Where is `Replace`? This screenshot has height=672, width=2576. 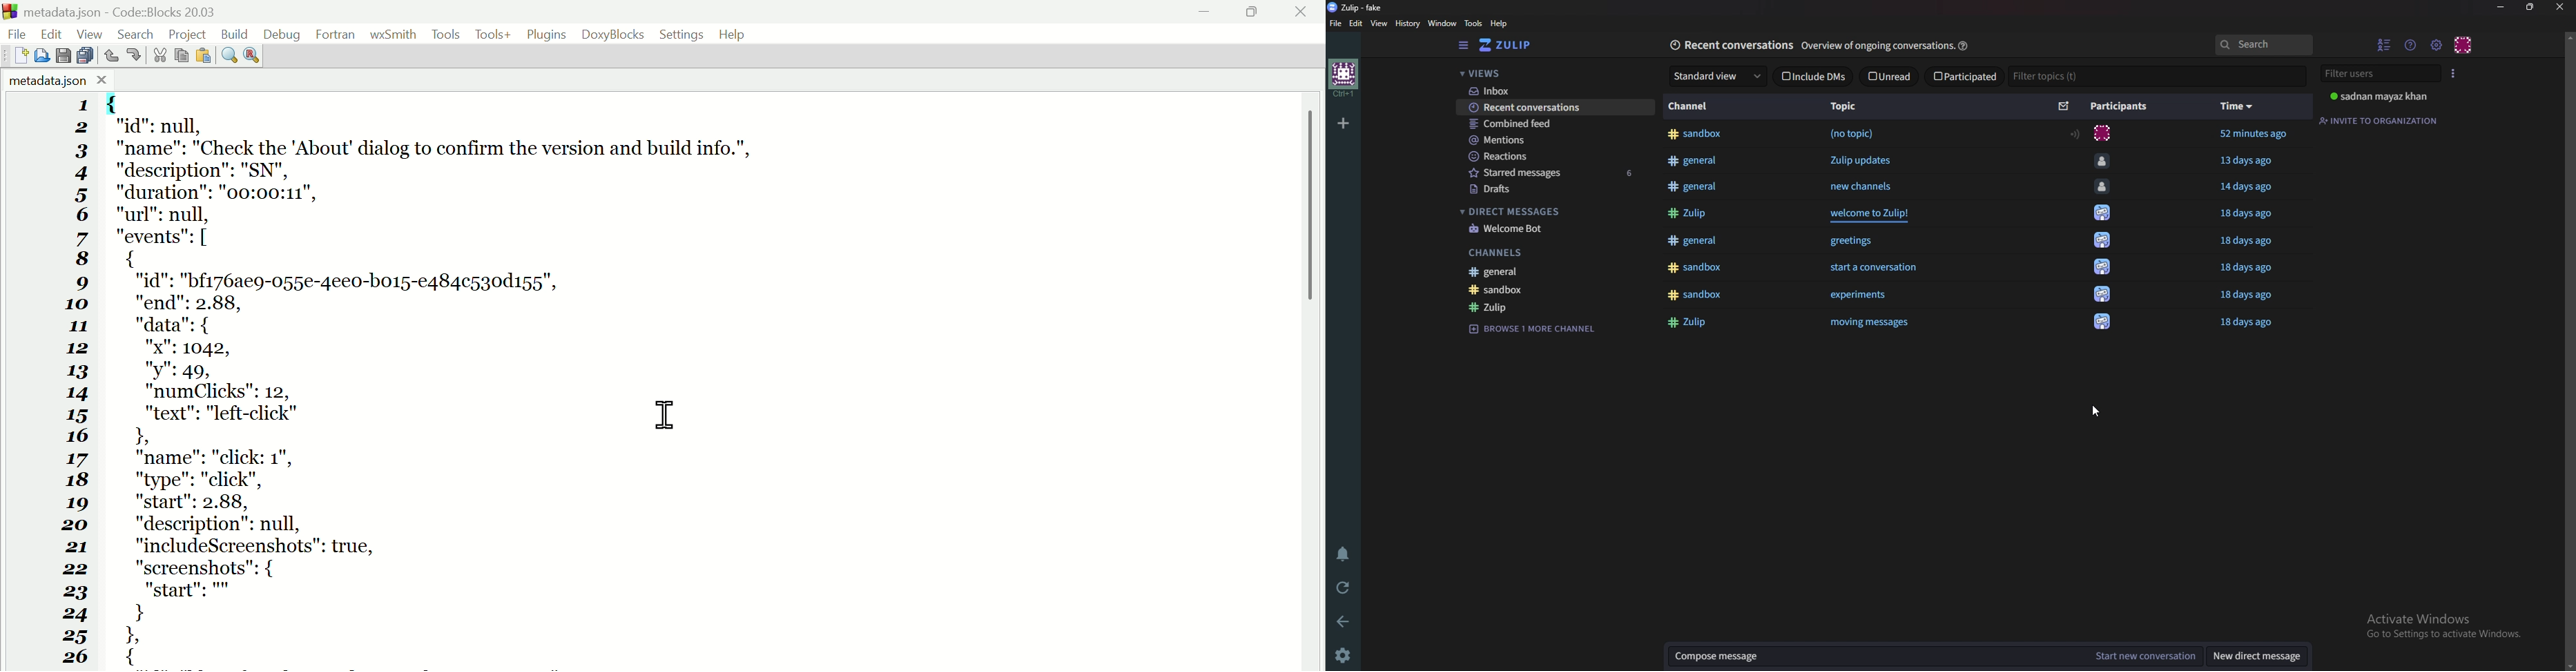
Replace is located at coordinates (251, 54).